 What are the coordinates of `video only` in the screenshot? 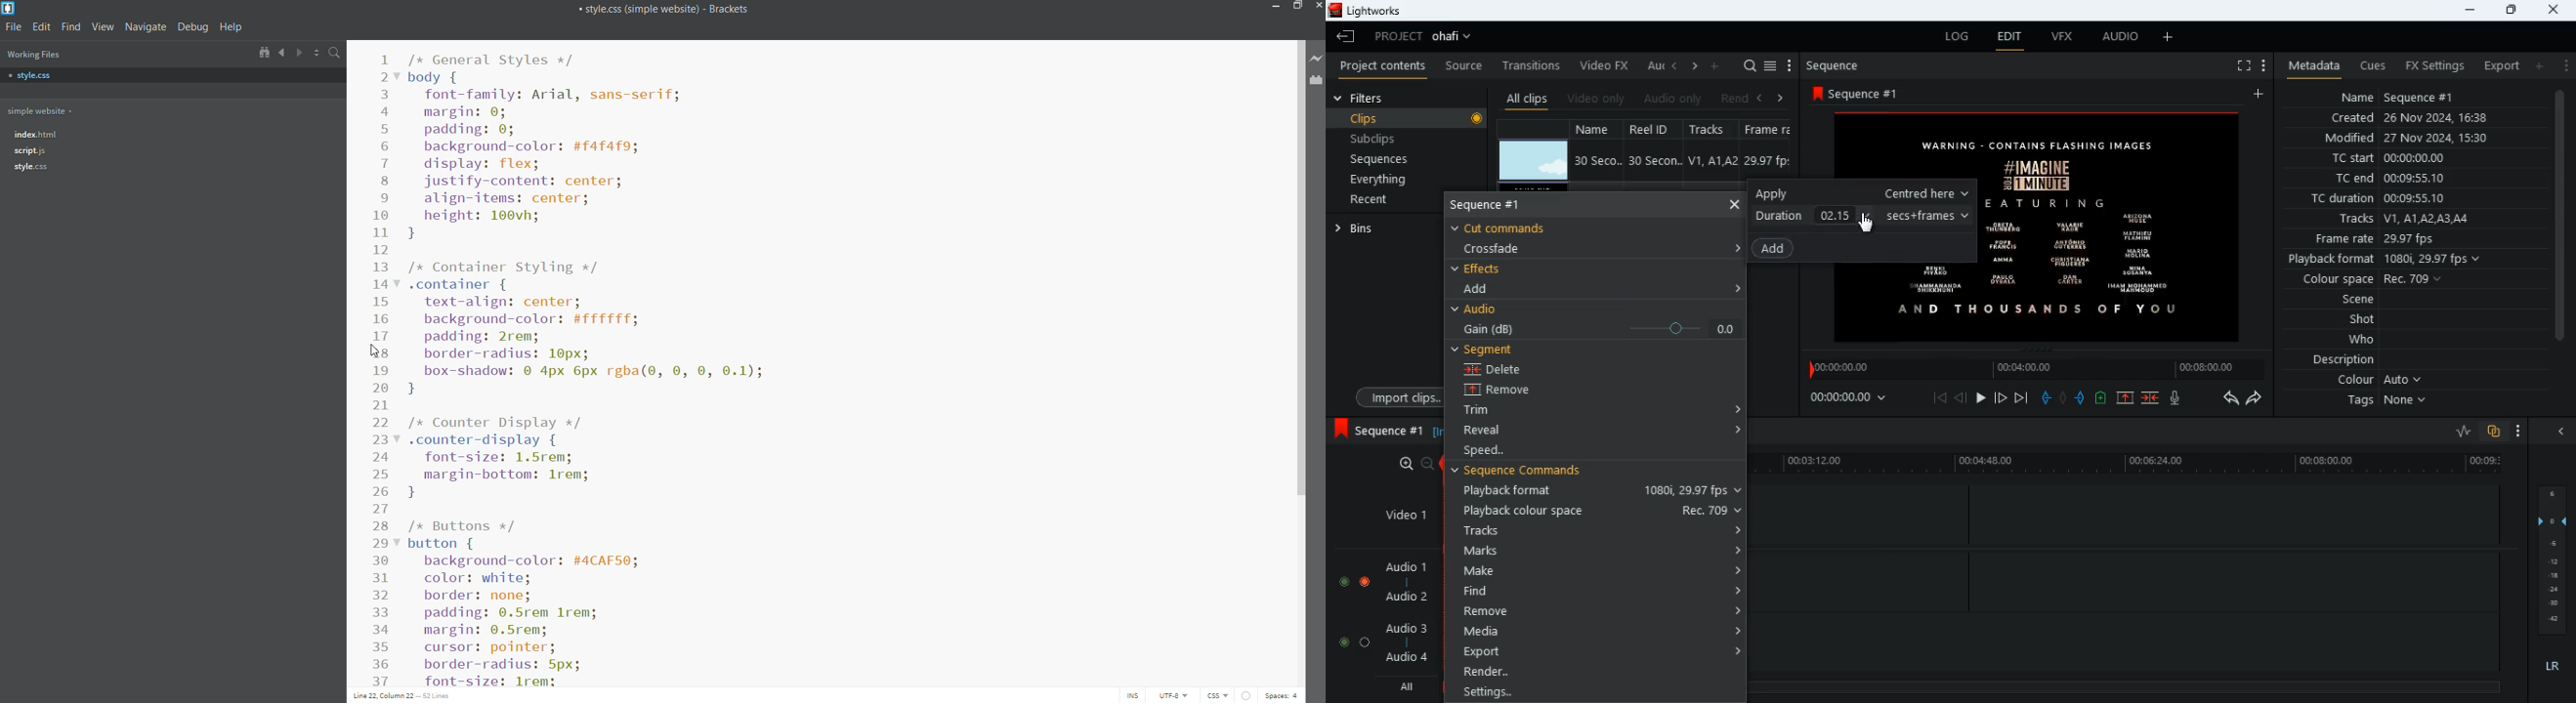 It's located at (1597, 99).